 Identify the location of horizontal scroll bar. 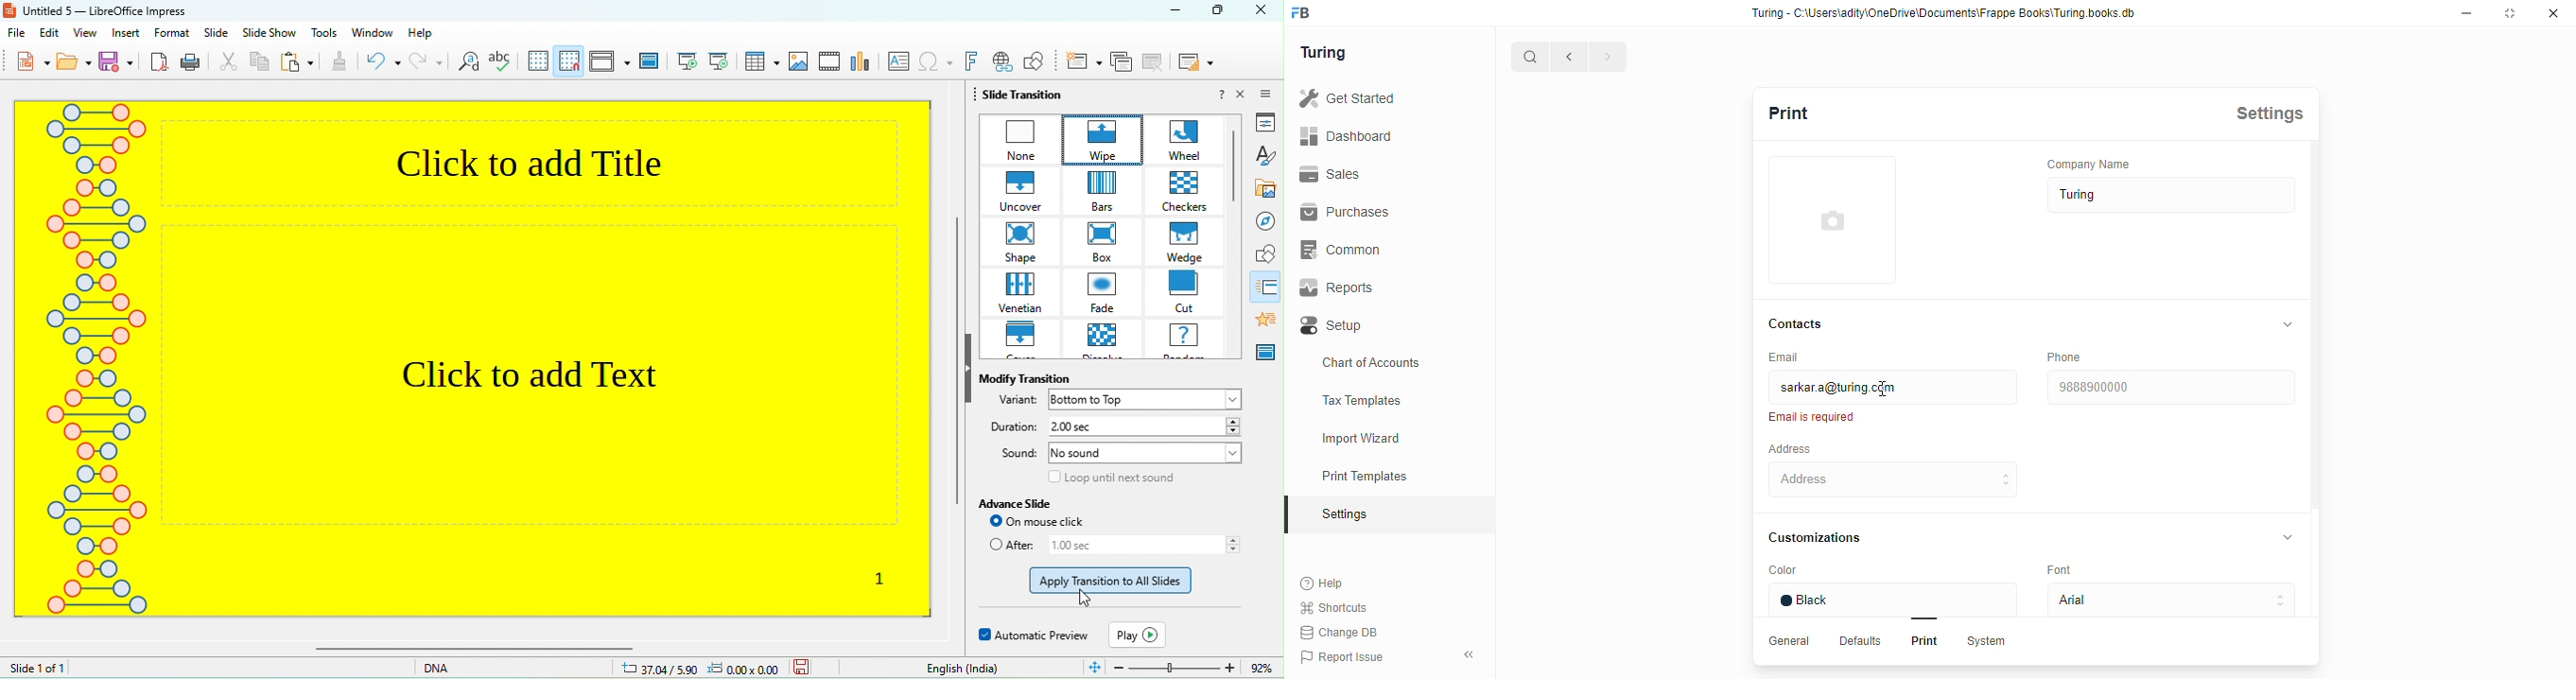
(622, 650).